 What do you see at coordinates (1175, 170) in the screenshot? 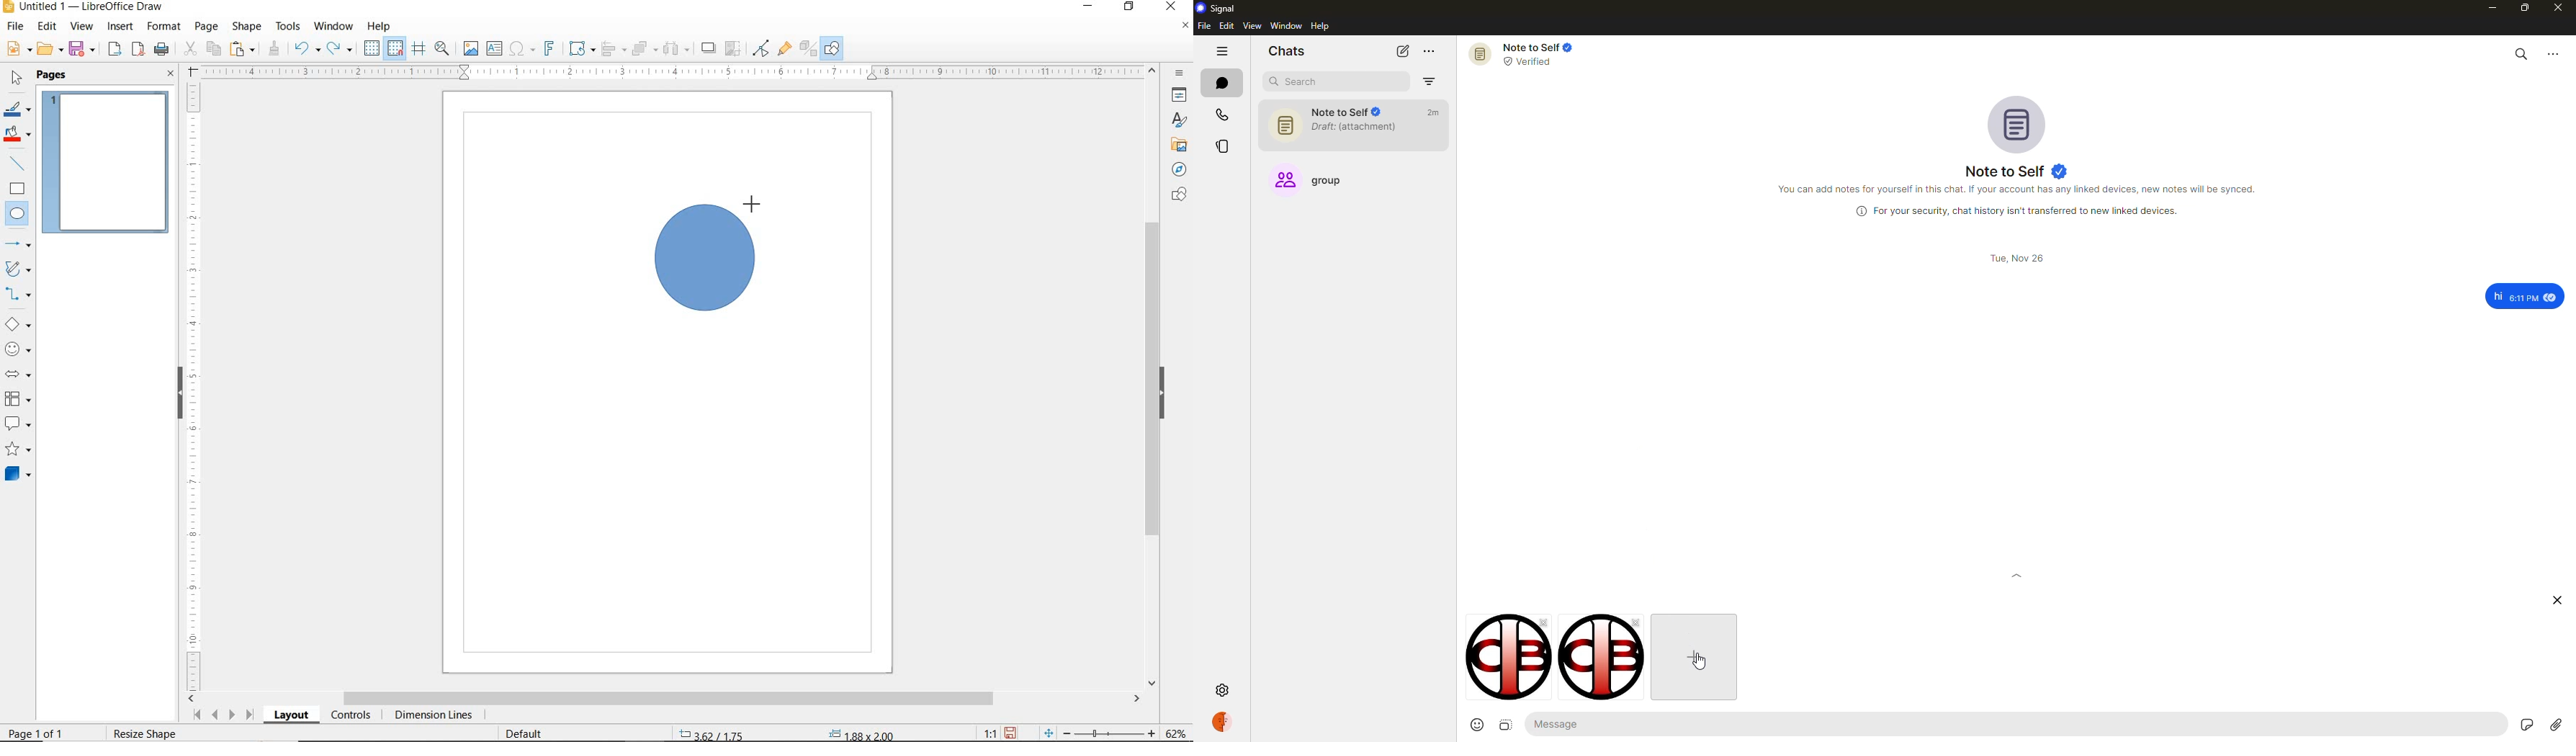
I see `NAVIGATOR` at bounding box center [1175, 170].